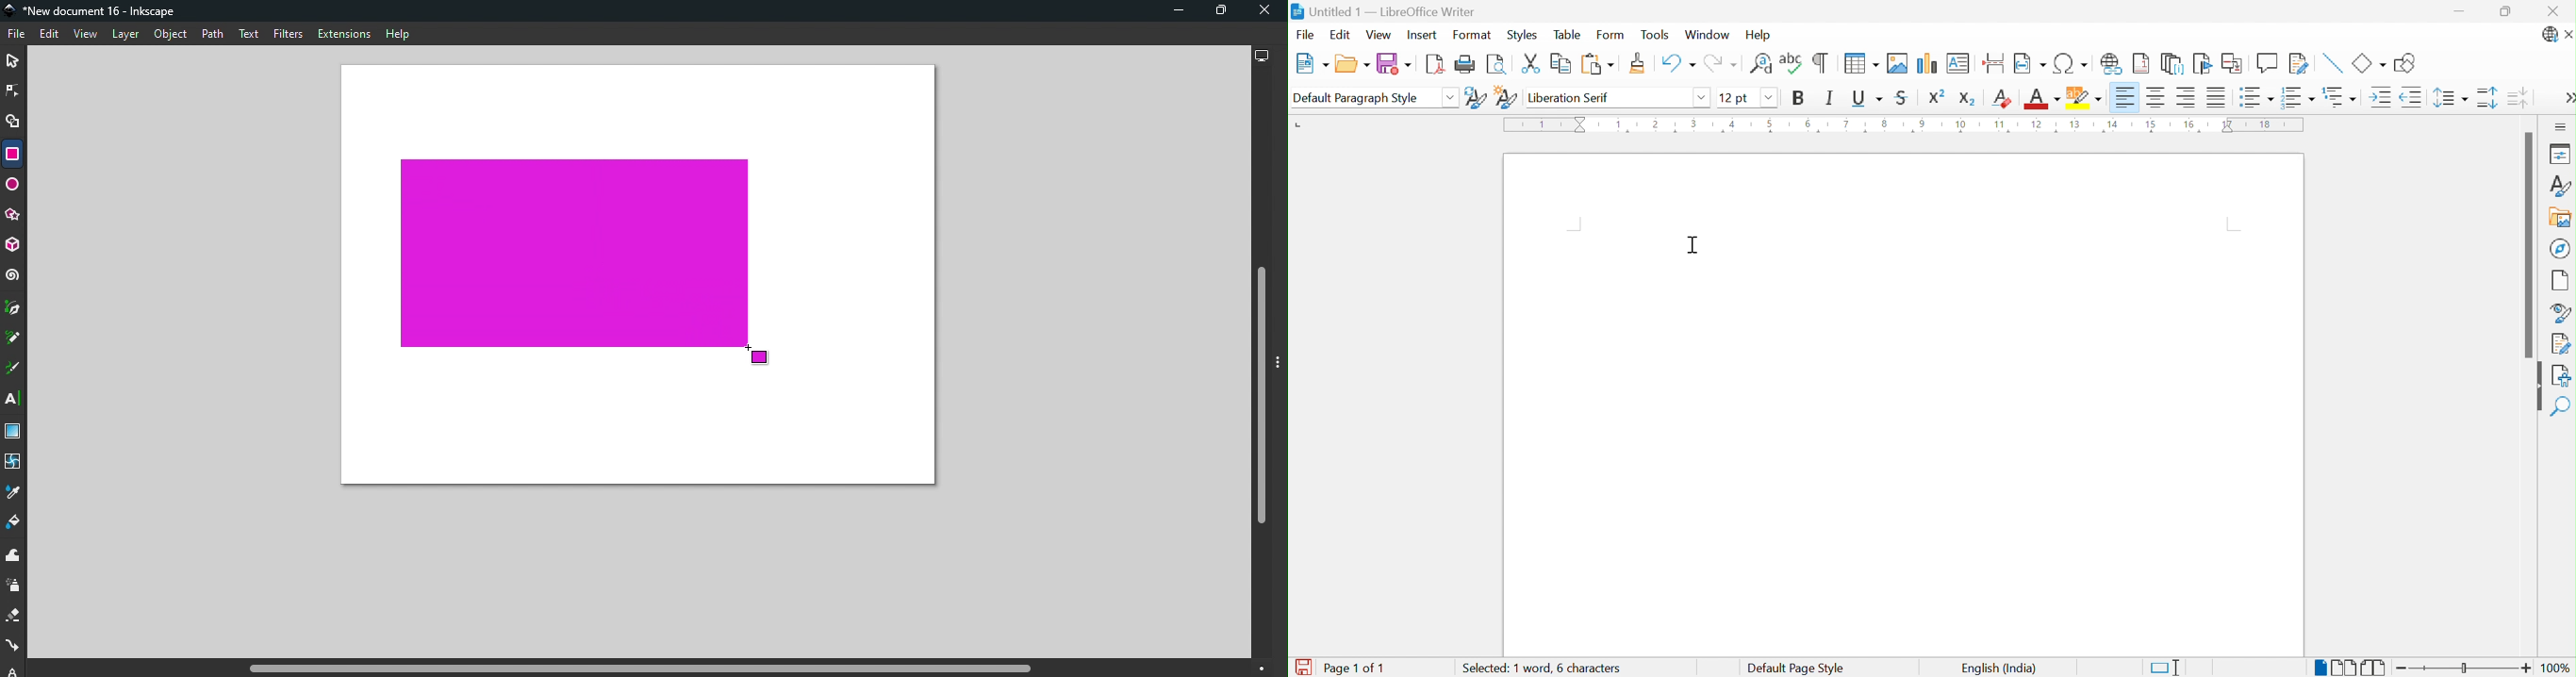  I want to click on View, so click(1379, 36).